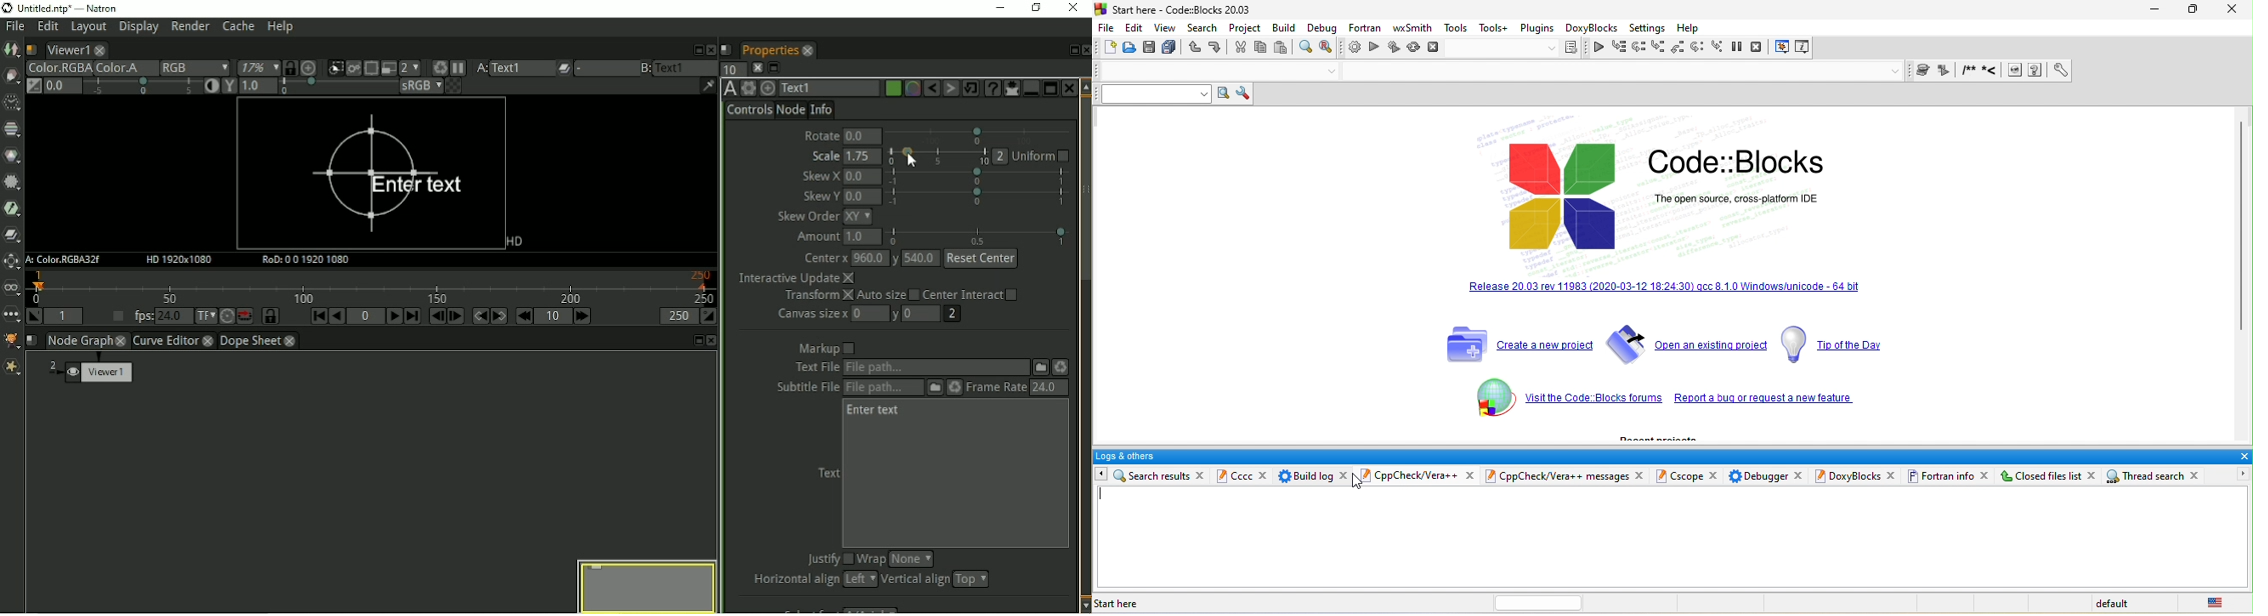  Describe the element at coordinates (1658, 46) in the screenshot. I see `step into` at that location.